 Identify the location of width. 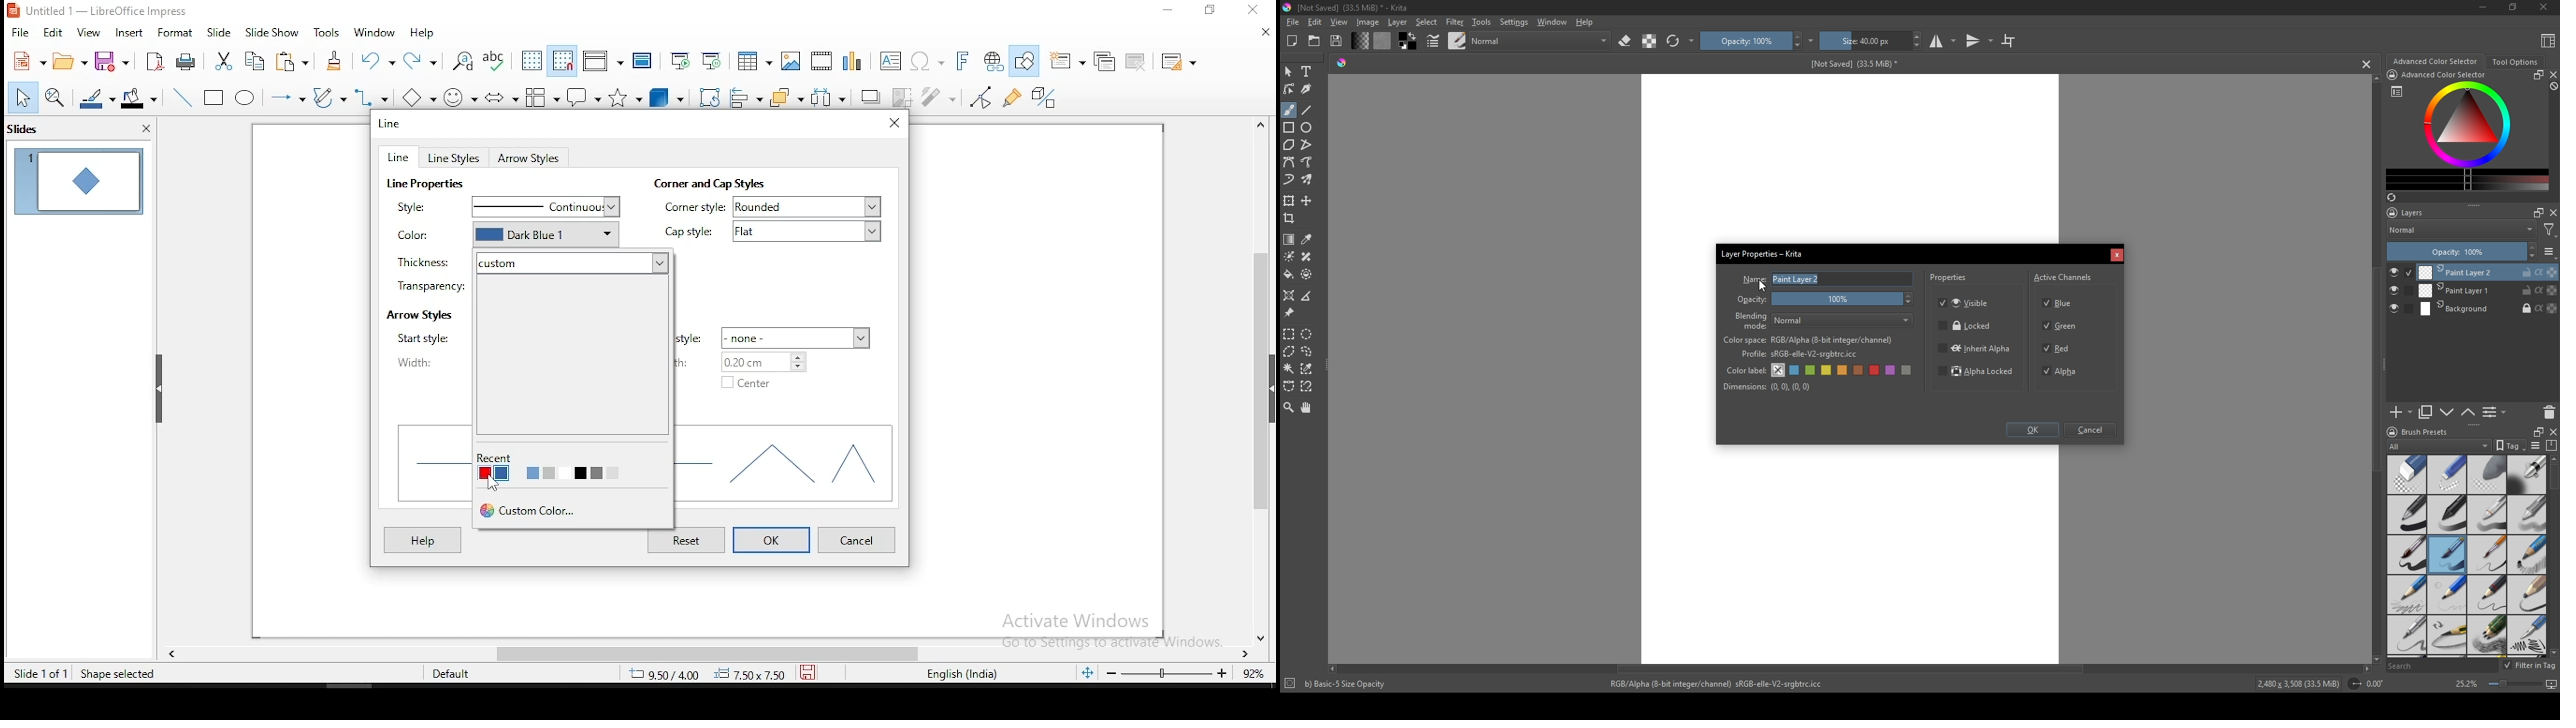
(427, 363).